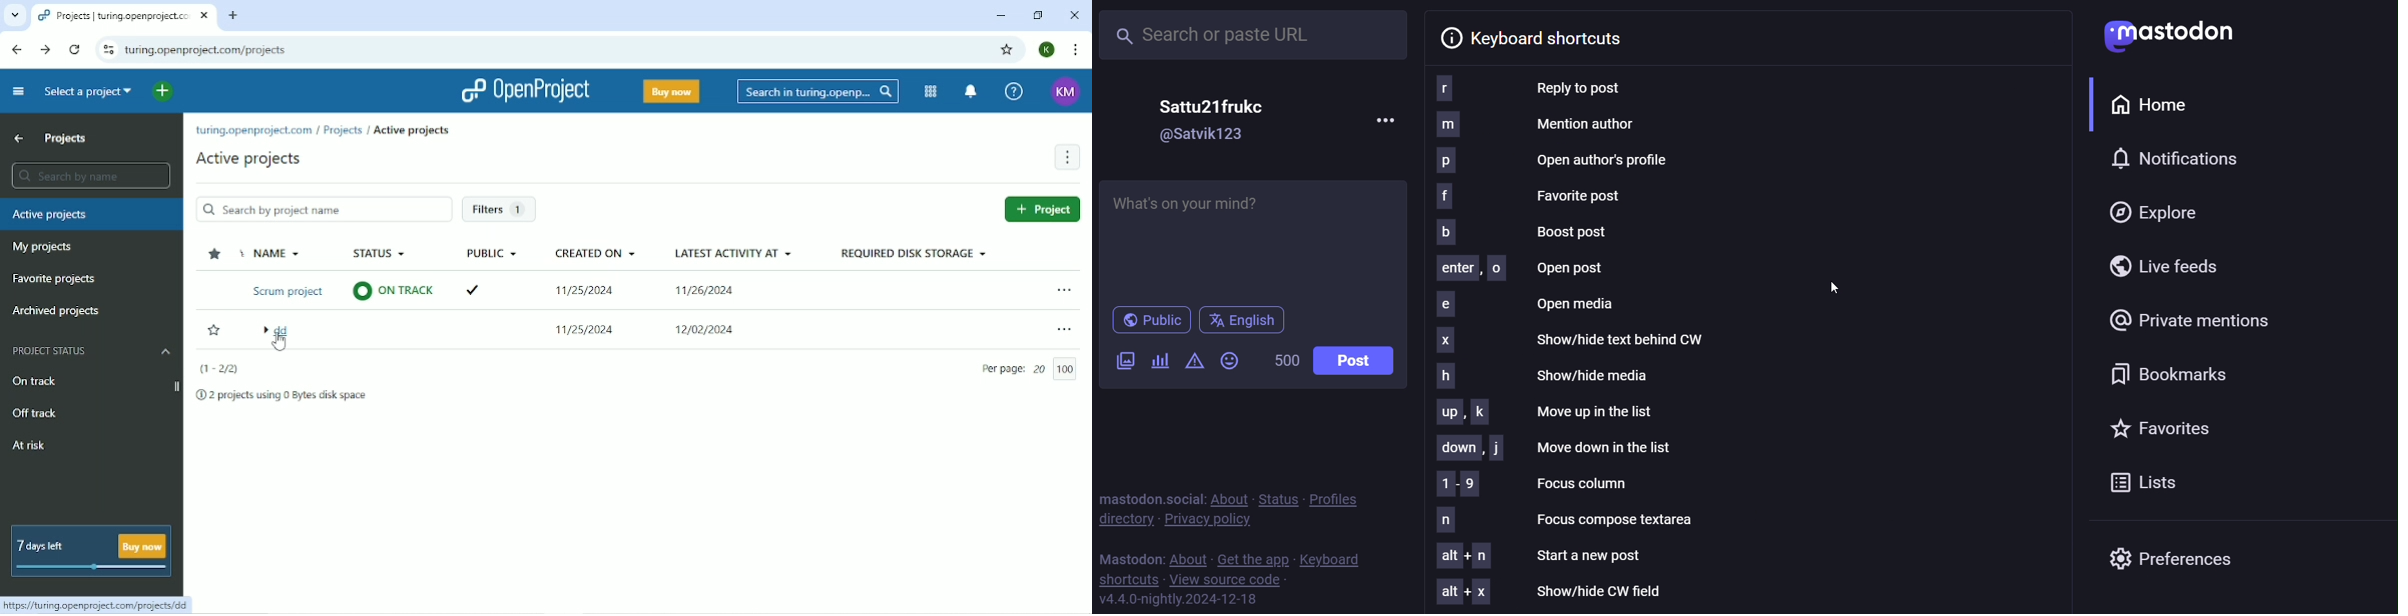 The width and height of the screenshot is (2408, 616). Describe the element at coordinates (1544, 556) in the screenshot. I see `start a new post` at that location.